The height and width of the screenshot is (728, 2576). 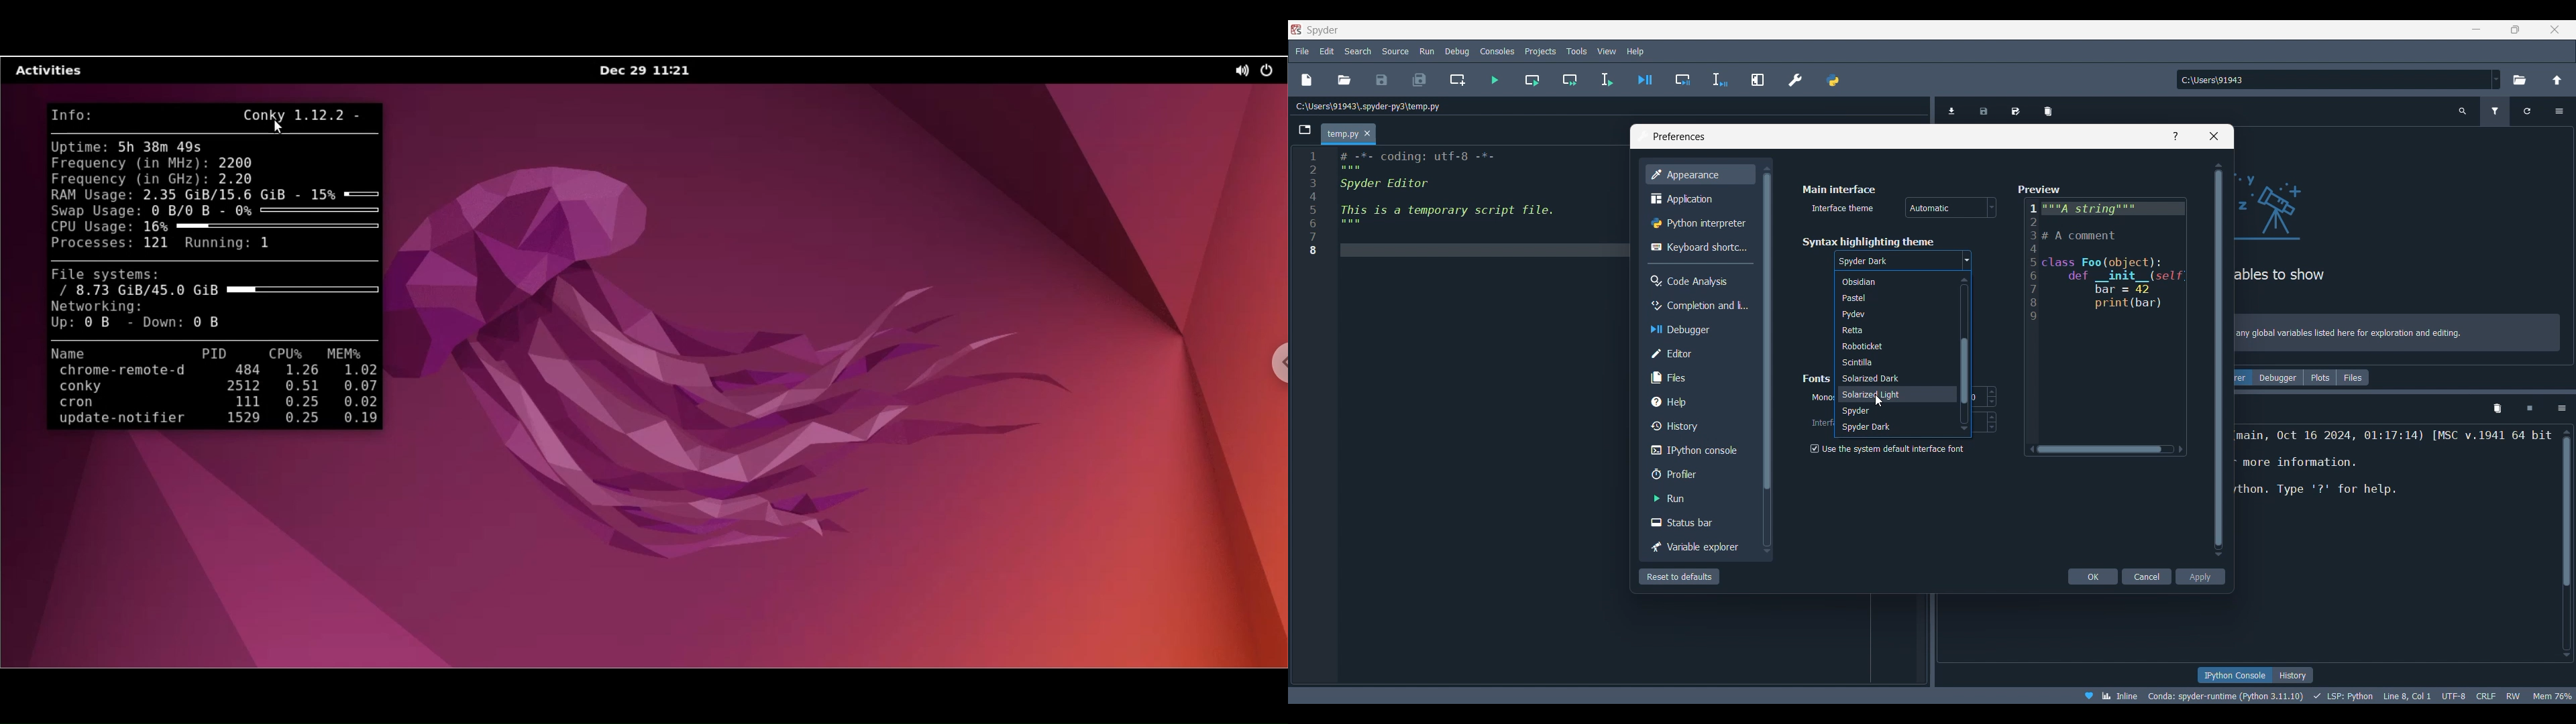 What do you see at coordinates (1840, 189) in the screenshot?
I see `Section title` at bounding box center [1840, 189].